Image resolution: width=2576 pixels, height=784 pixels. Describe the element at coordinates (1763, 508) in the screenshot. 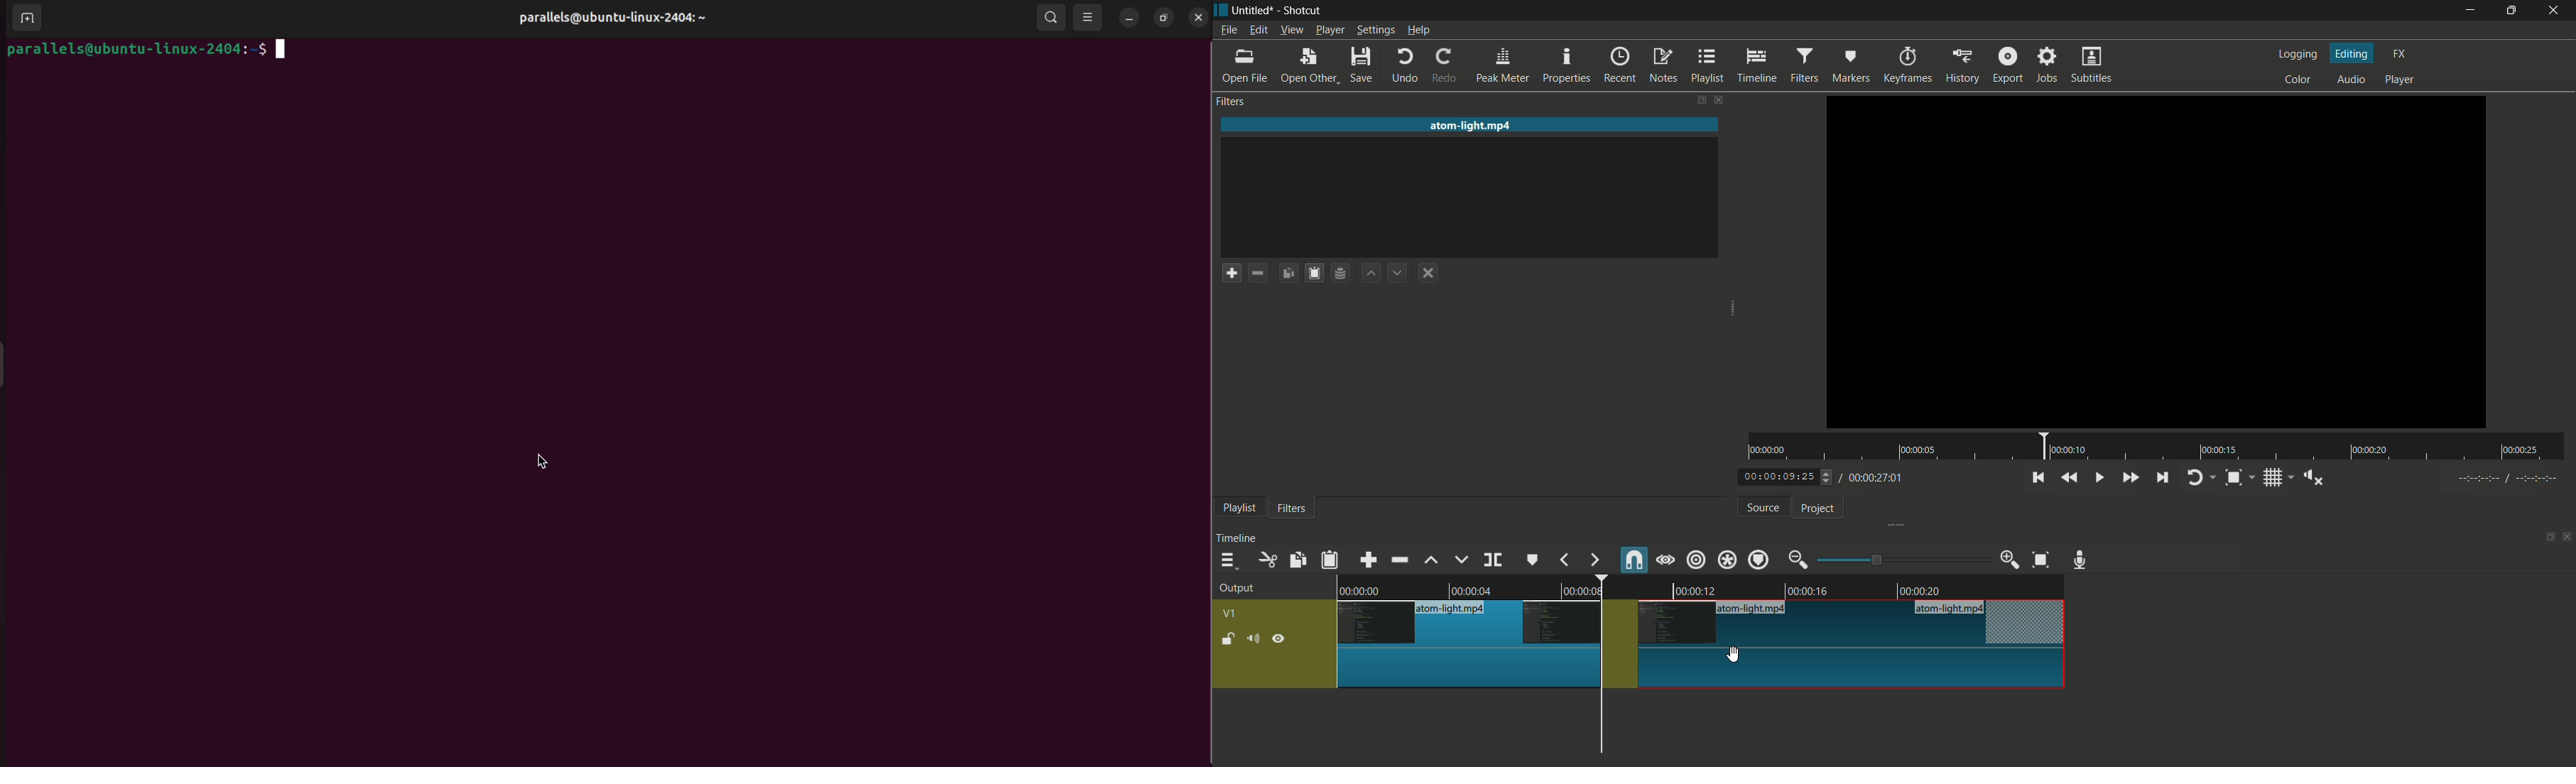

I see `source` at that location.